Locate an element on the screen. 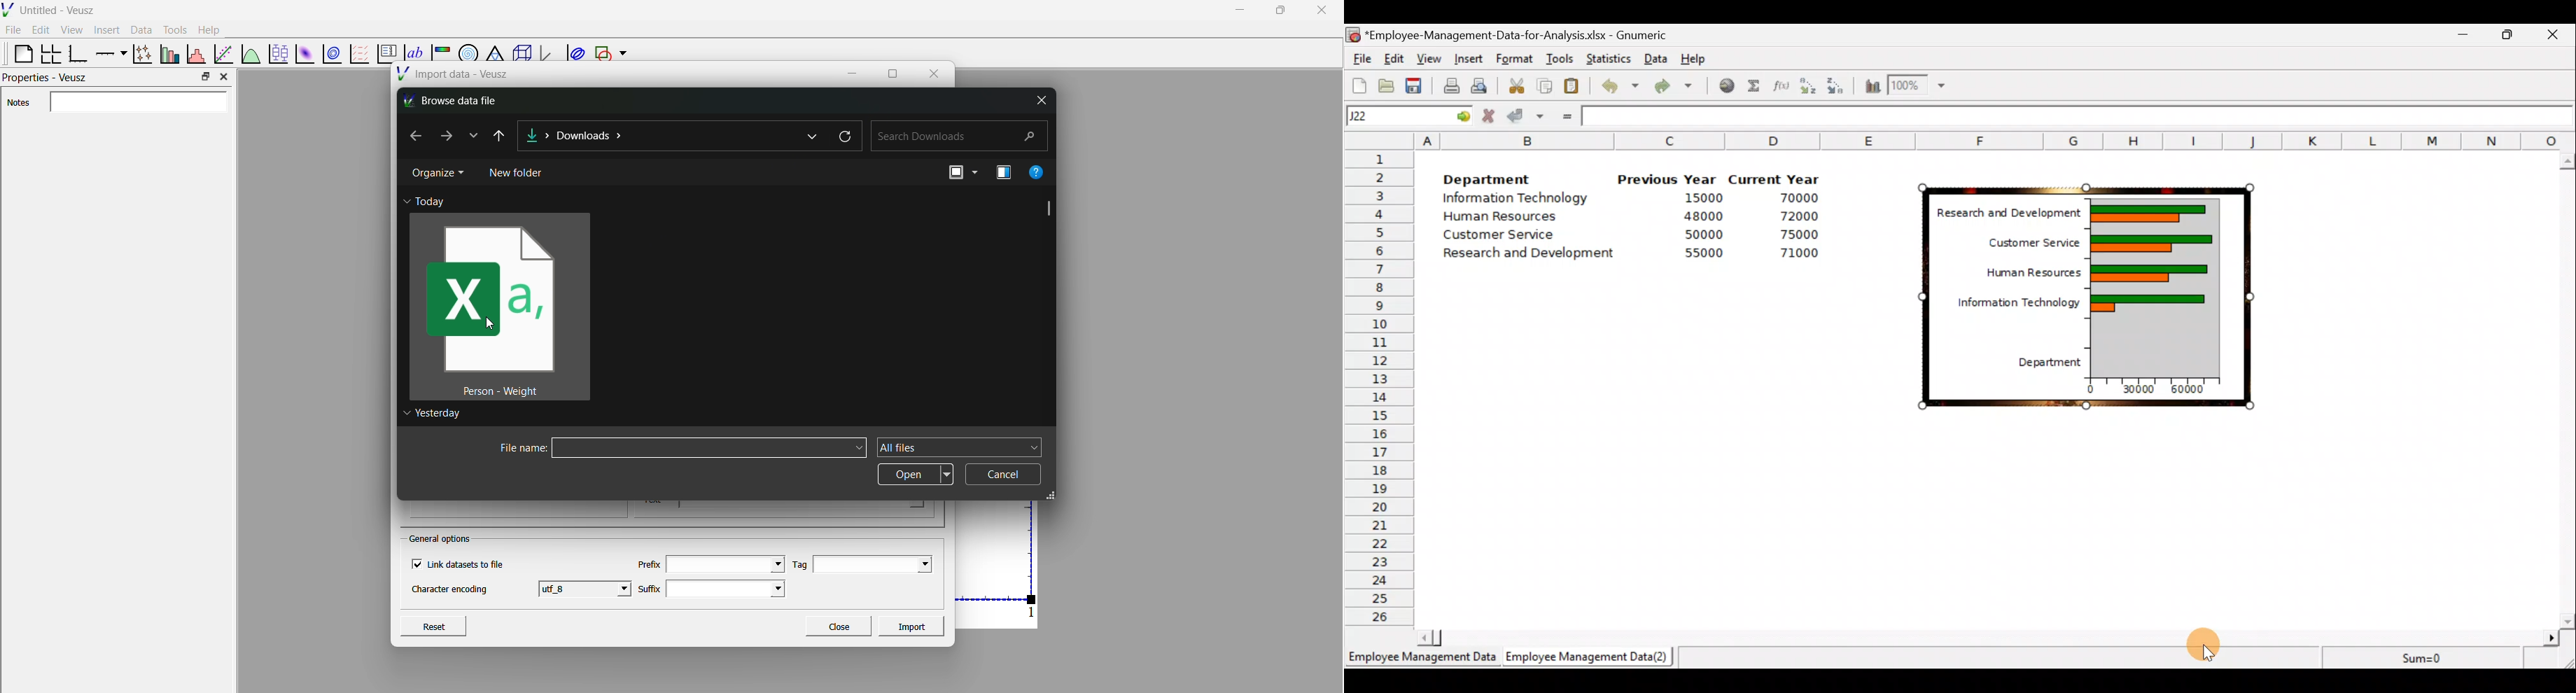 The height and width of the screenshot is (700, 2576). Import is located at coordinates (913, 625).